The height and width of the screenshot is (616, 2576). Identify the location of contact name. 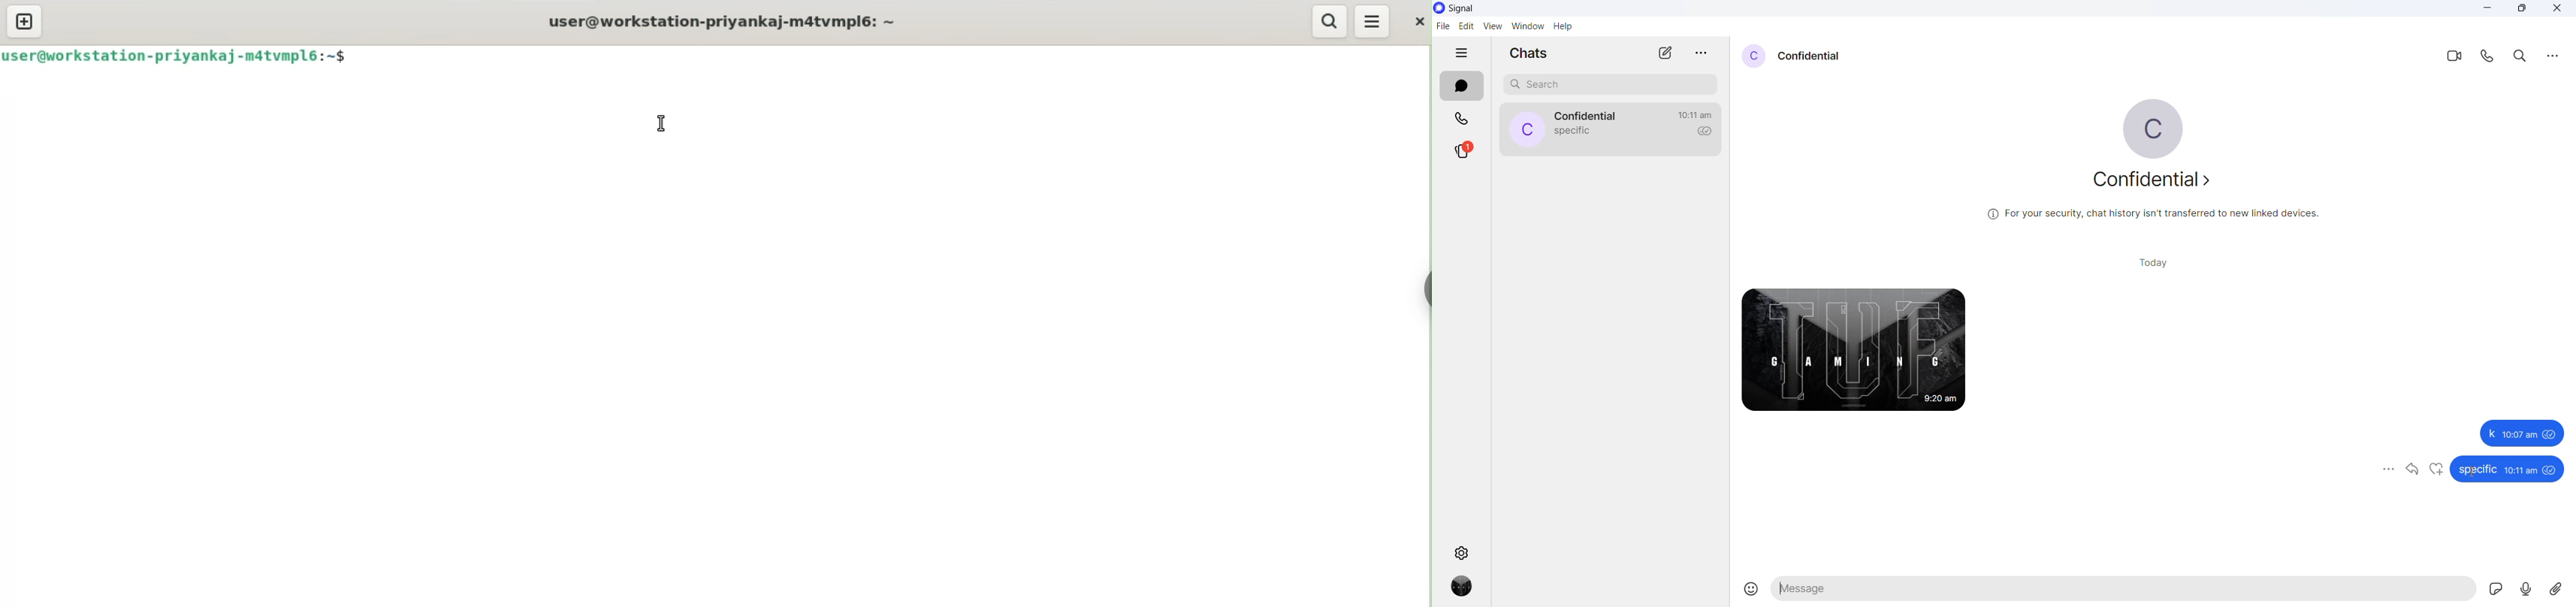
(1810, 57).